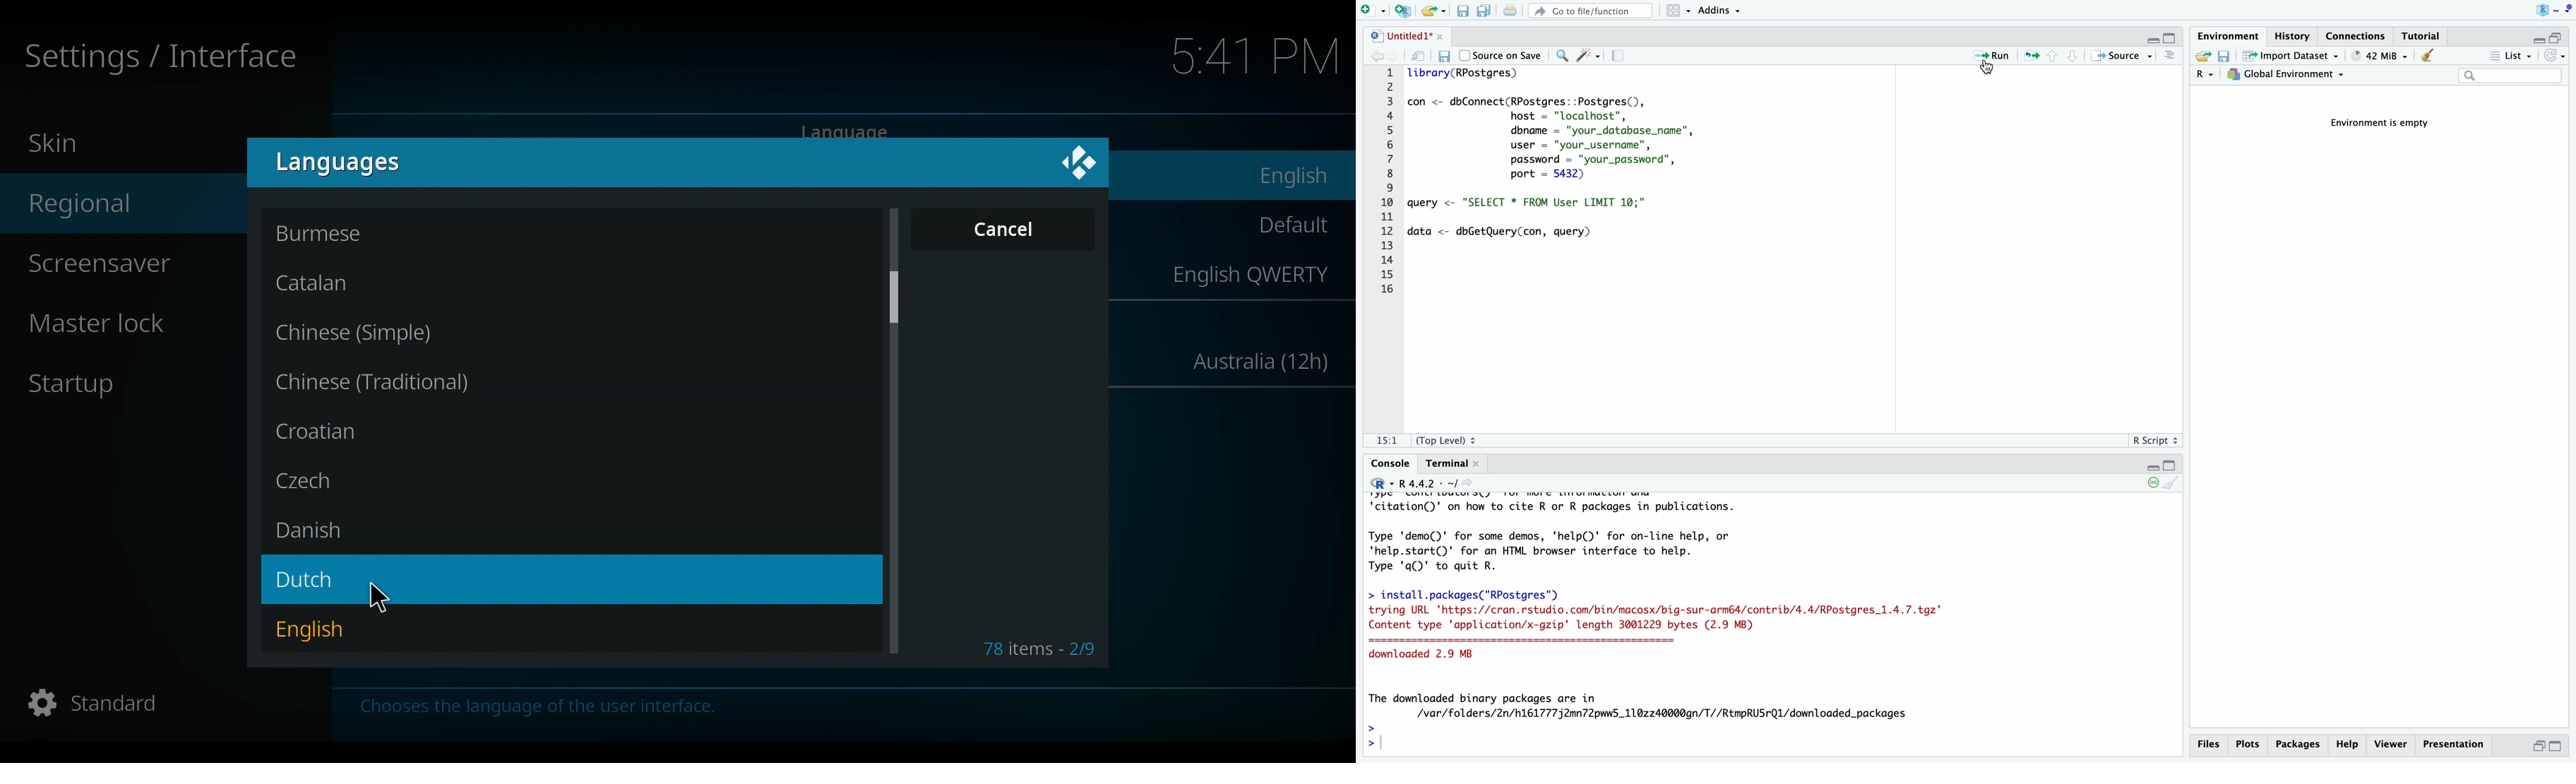  What do you see at coordinates (2534, 749) in the screenshot?
I see `minimize` at bounding box center [2534, 749].